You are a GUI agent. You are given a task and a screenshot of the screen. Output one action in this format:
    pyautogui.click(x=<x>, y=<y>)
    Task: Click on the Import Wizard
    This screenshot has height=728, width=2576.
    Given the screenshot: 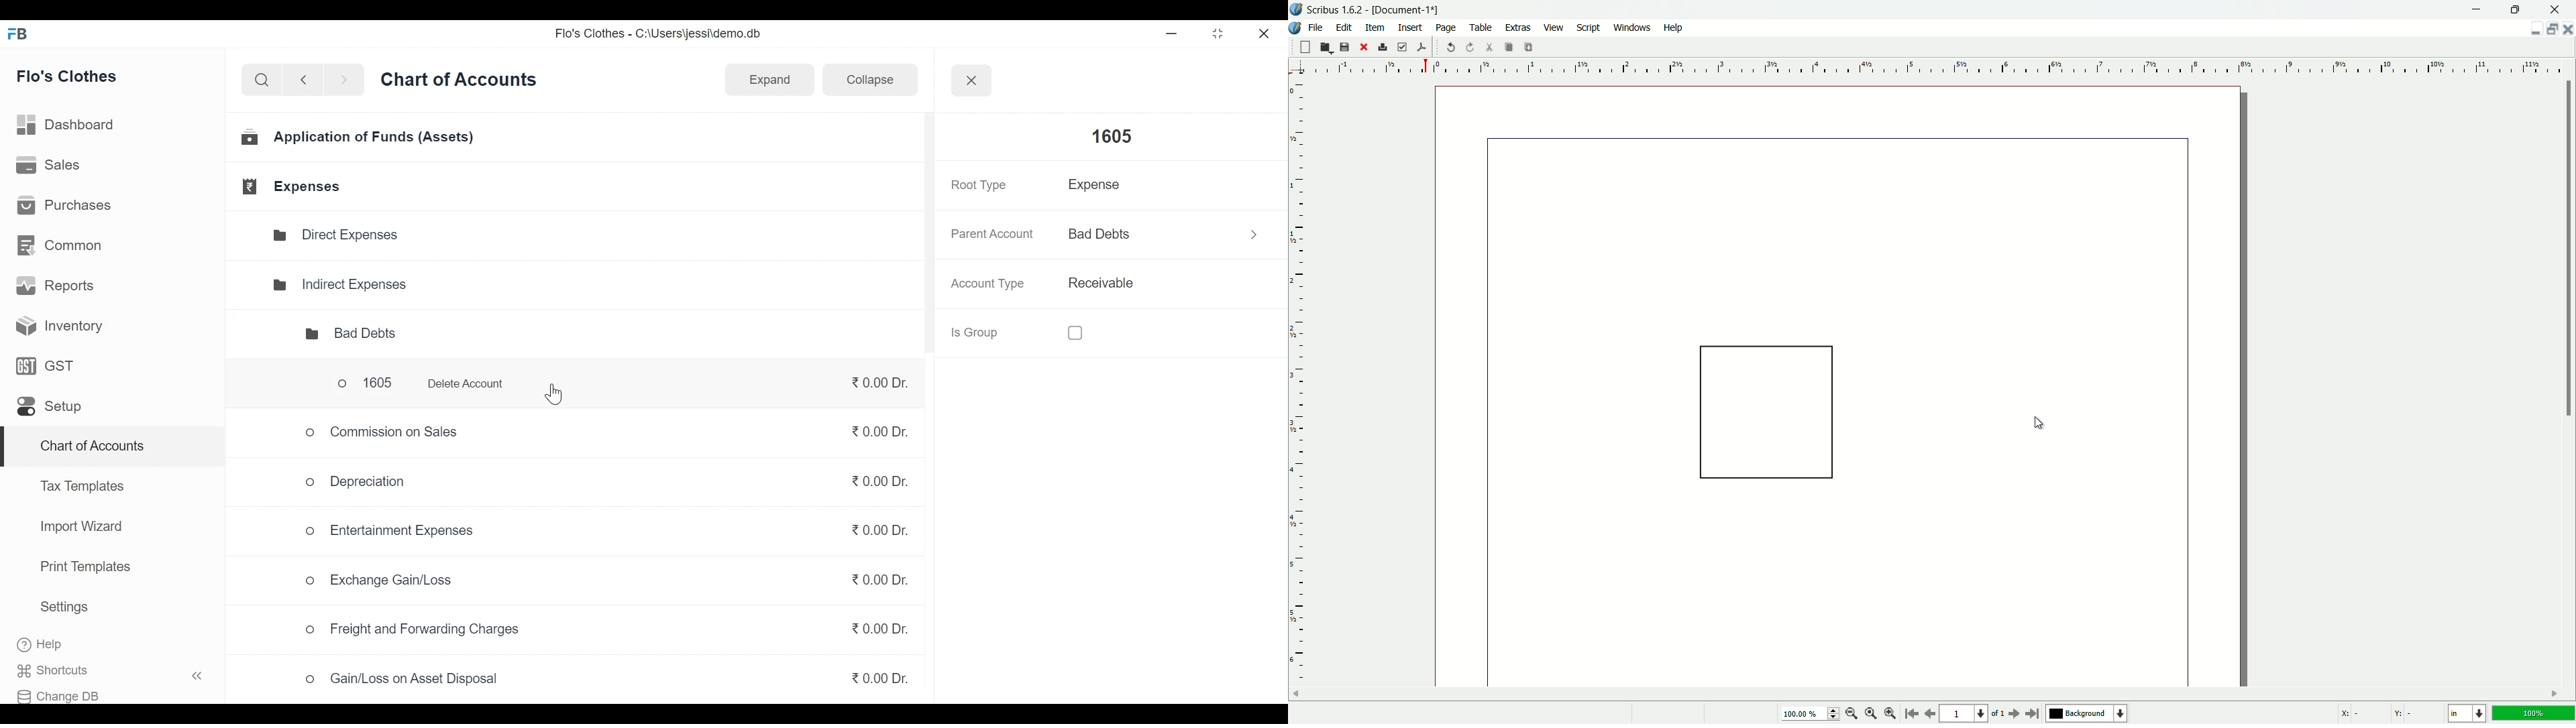 What is the action you would take?
    pyautogui.click(x=77, y=528)
    